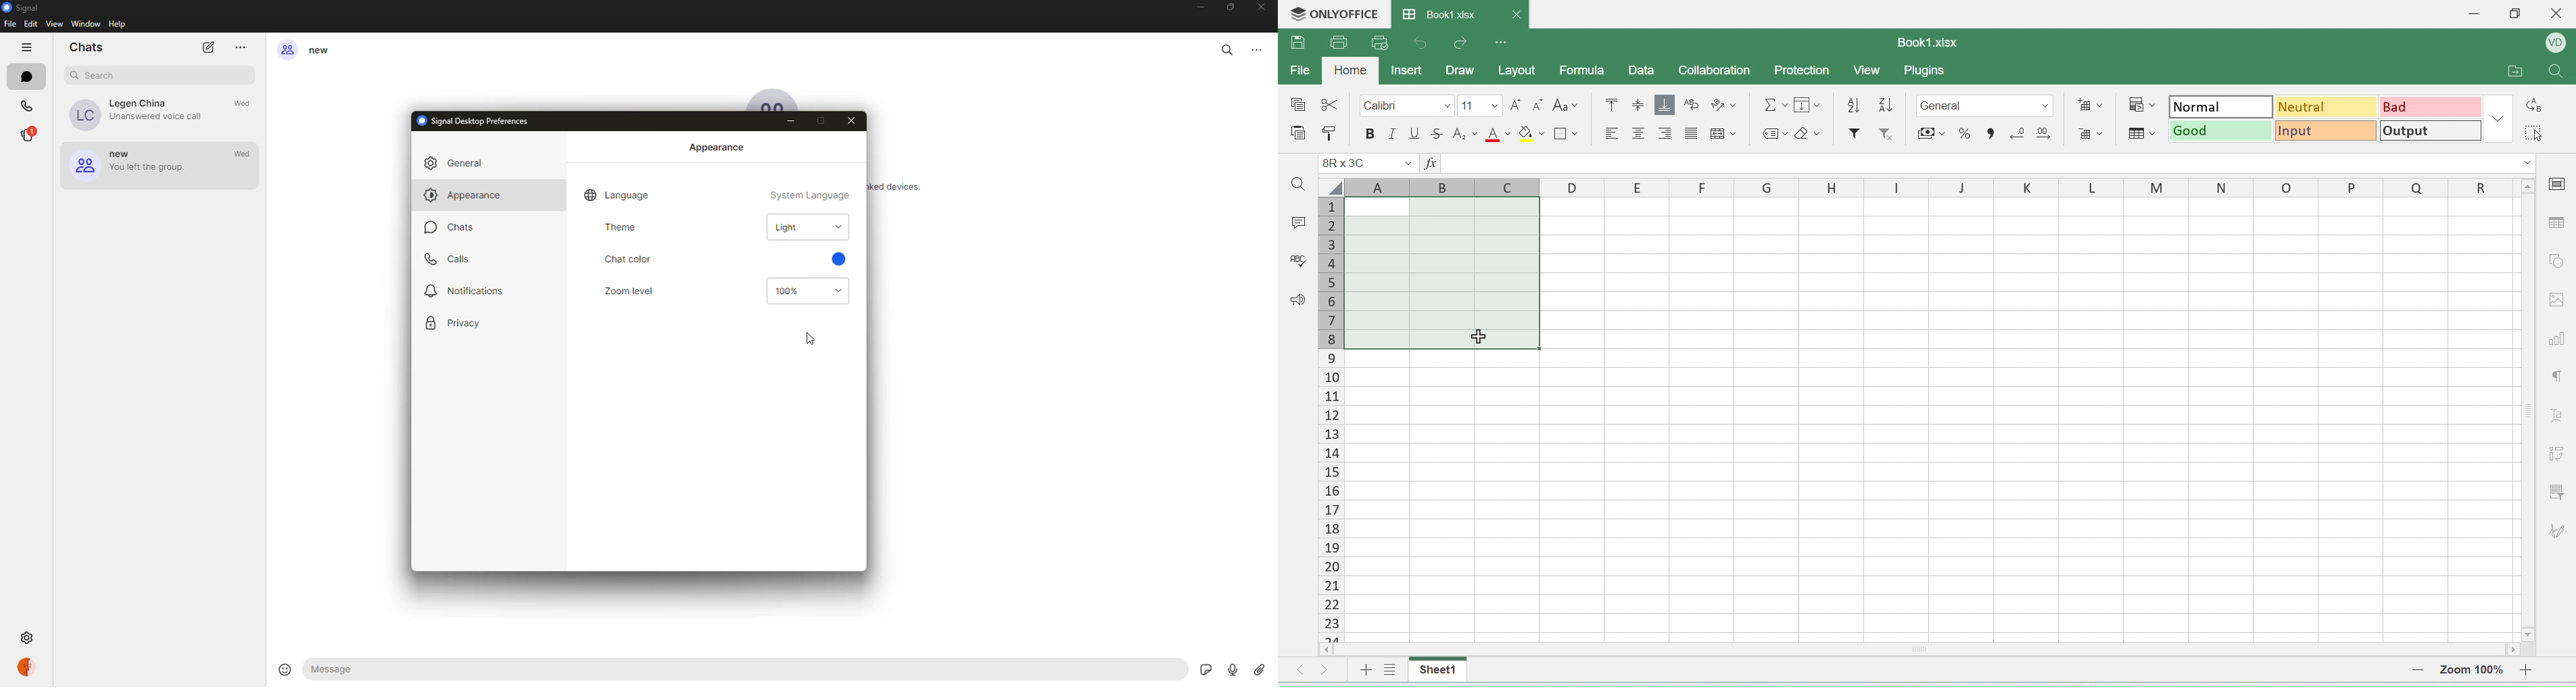 The width and height of the screenshot is (2576, 700). What do you see at coordinates (1263, 7) in the screenshot?
I see `close` at bounding box center [1263, 7].